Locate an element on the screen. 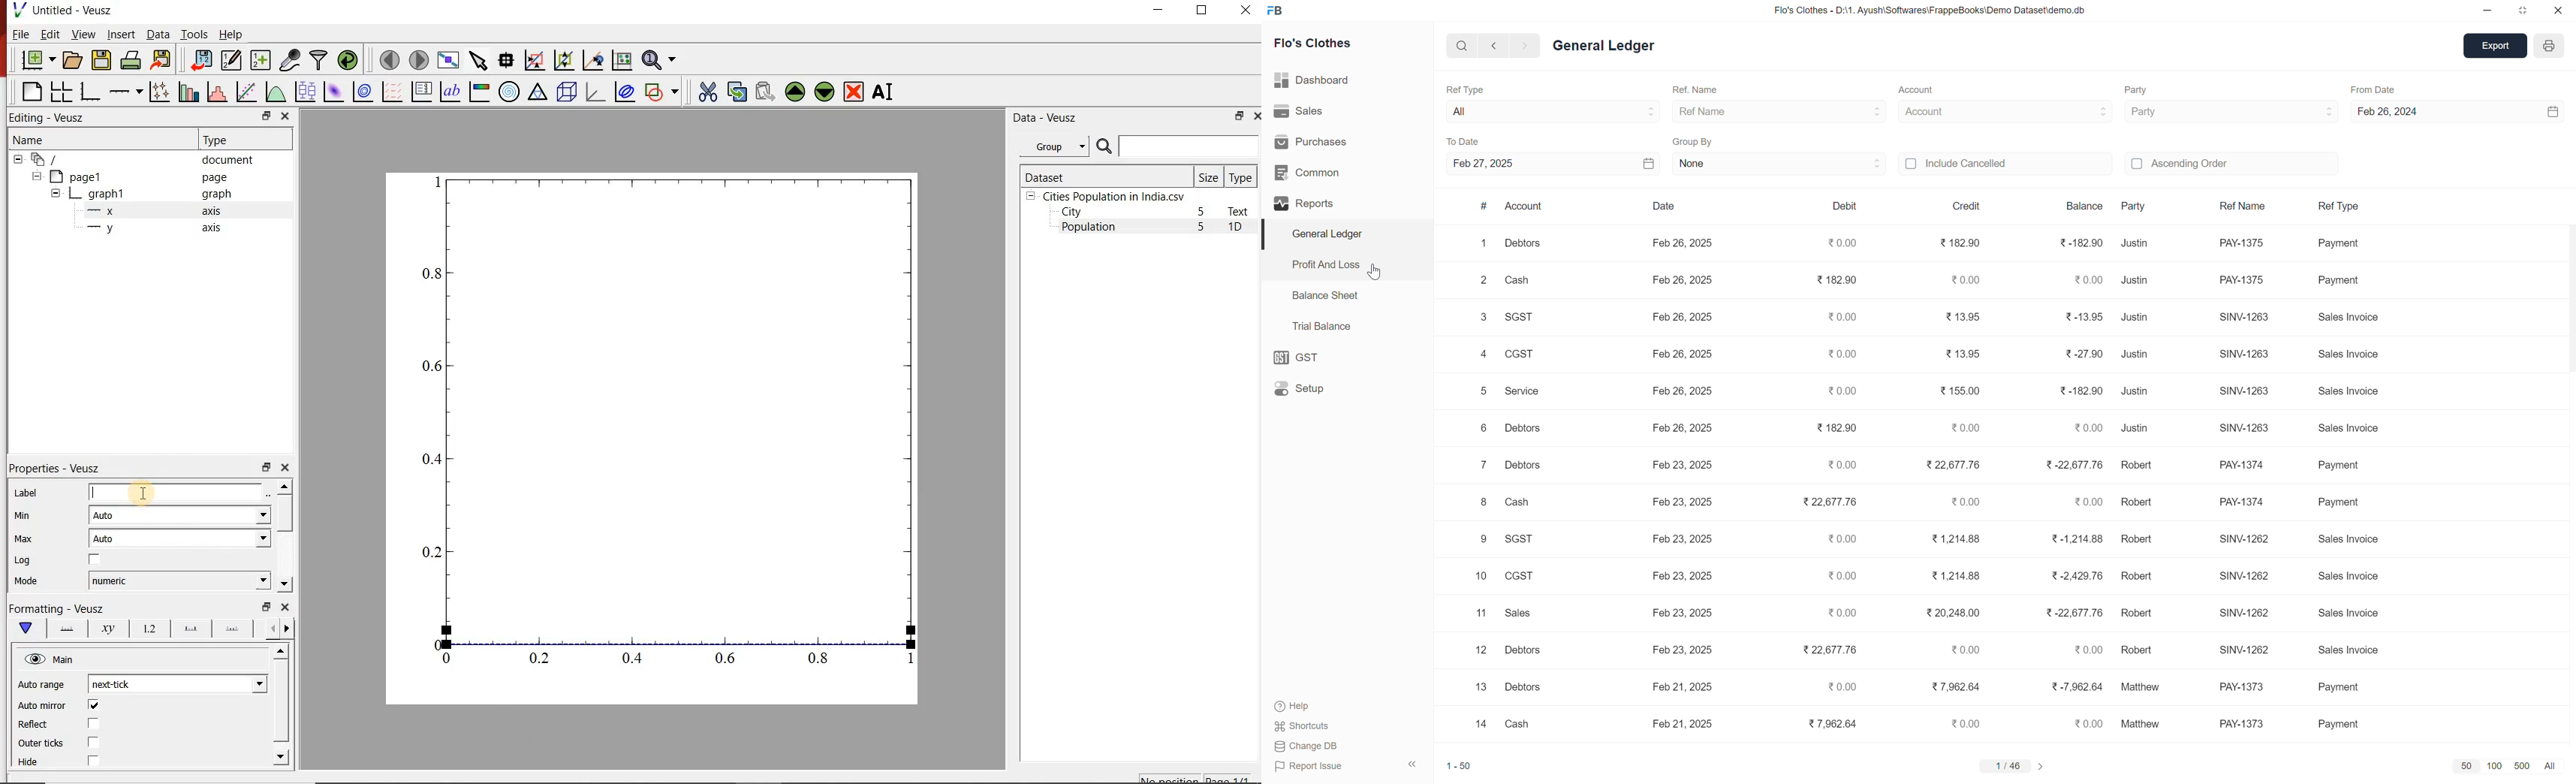 This screenshot has width=2576, height=784. To Date is located at coordinates (1471, 142).